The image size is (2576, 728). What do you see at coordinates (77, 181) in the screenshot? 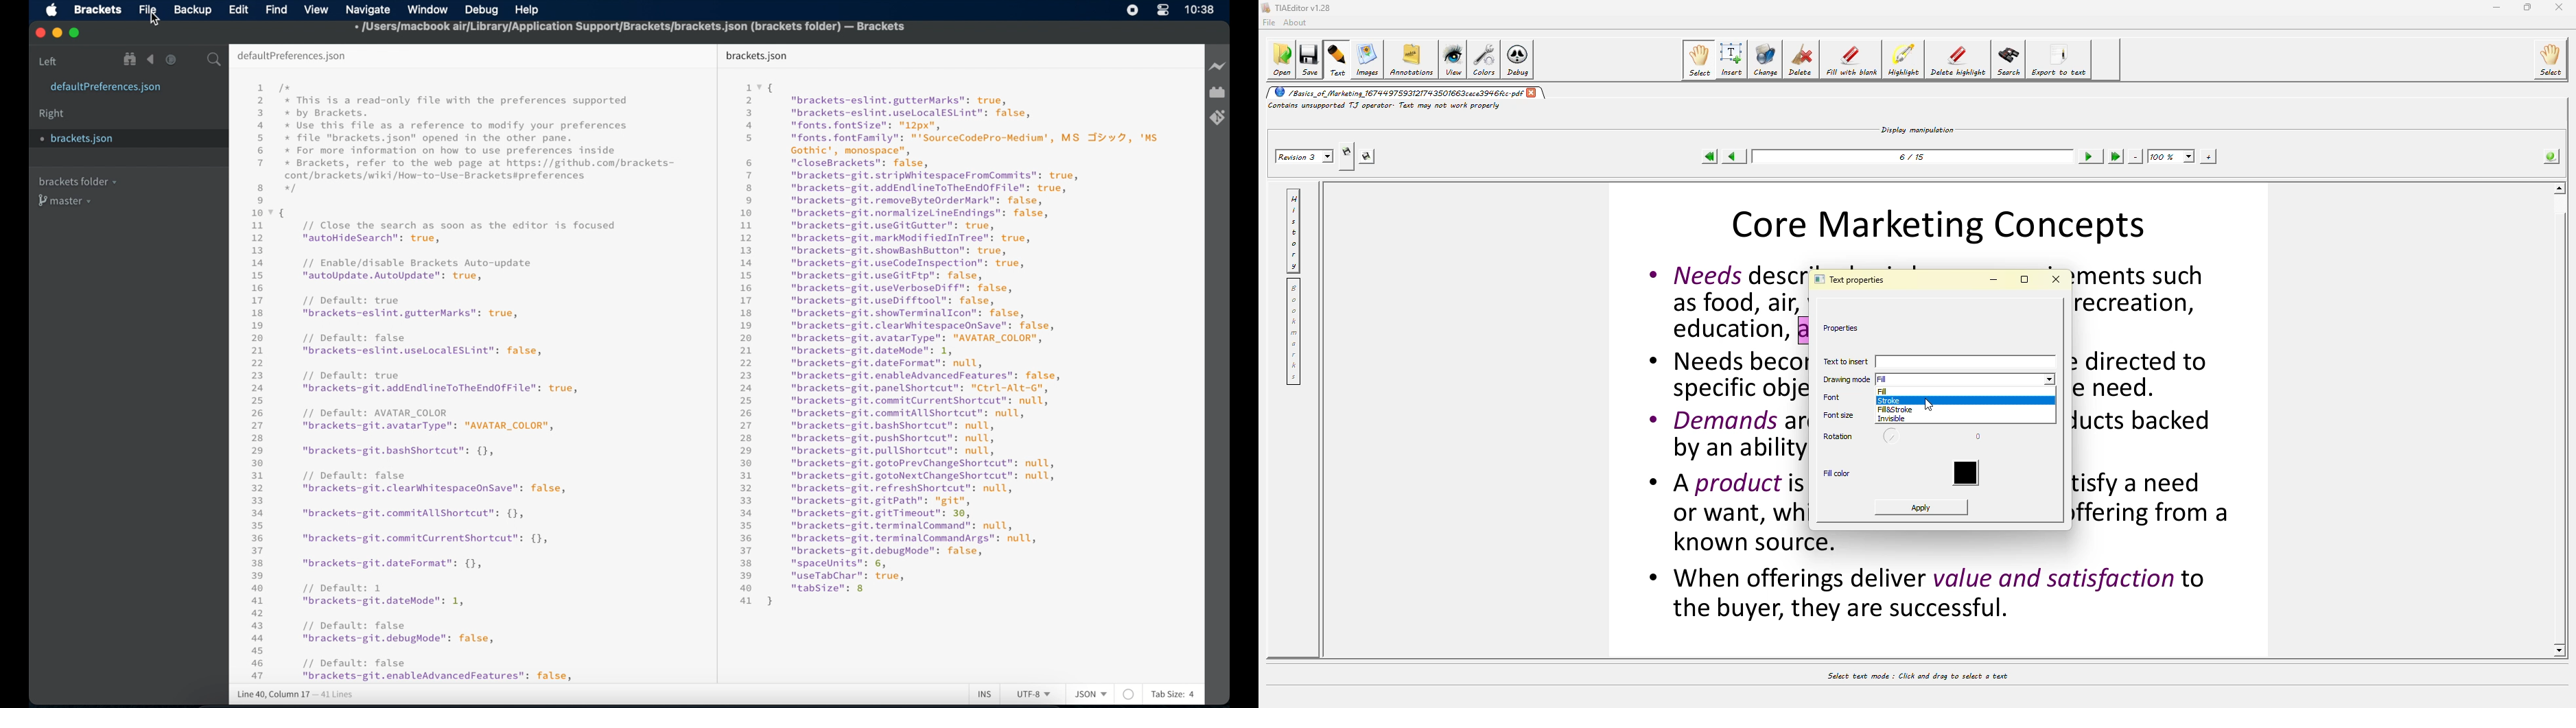
I see `brackets folder` at bounding box center [77, 181].